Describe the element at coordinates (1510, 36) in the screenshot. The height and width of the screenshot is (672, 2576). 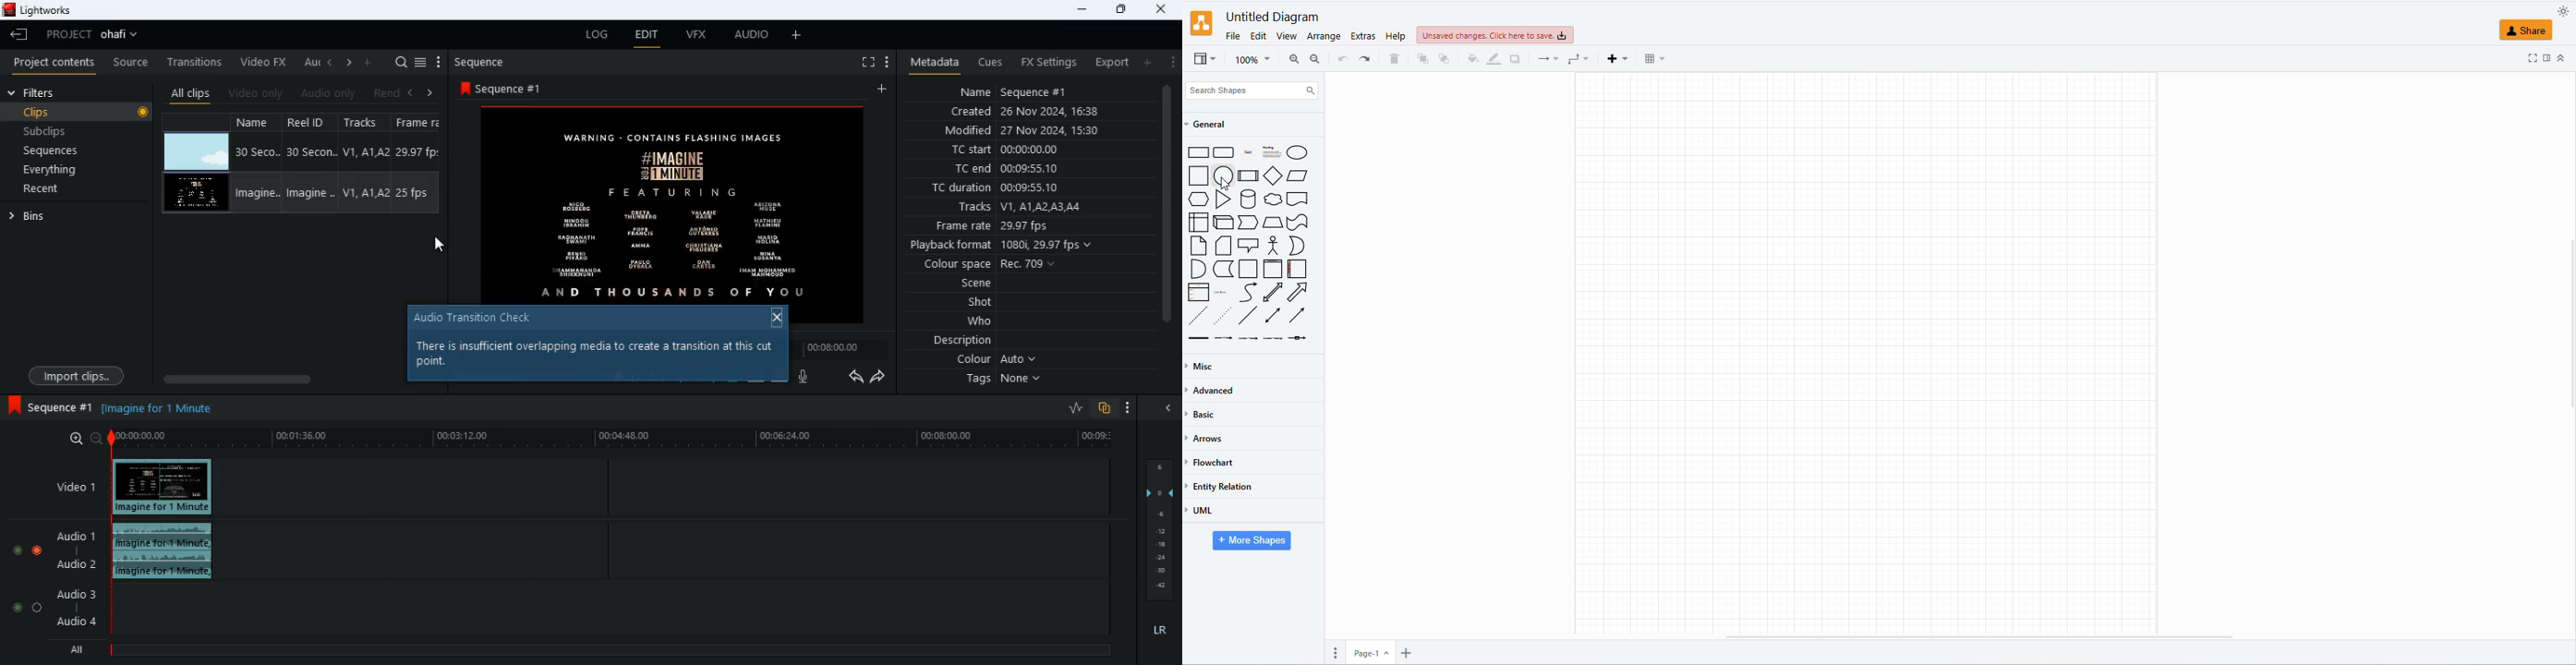
I see `UNSAVED CHANGES` at that location.